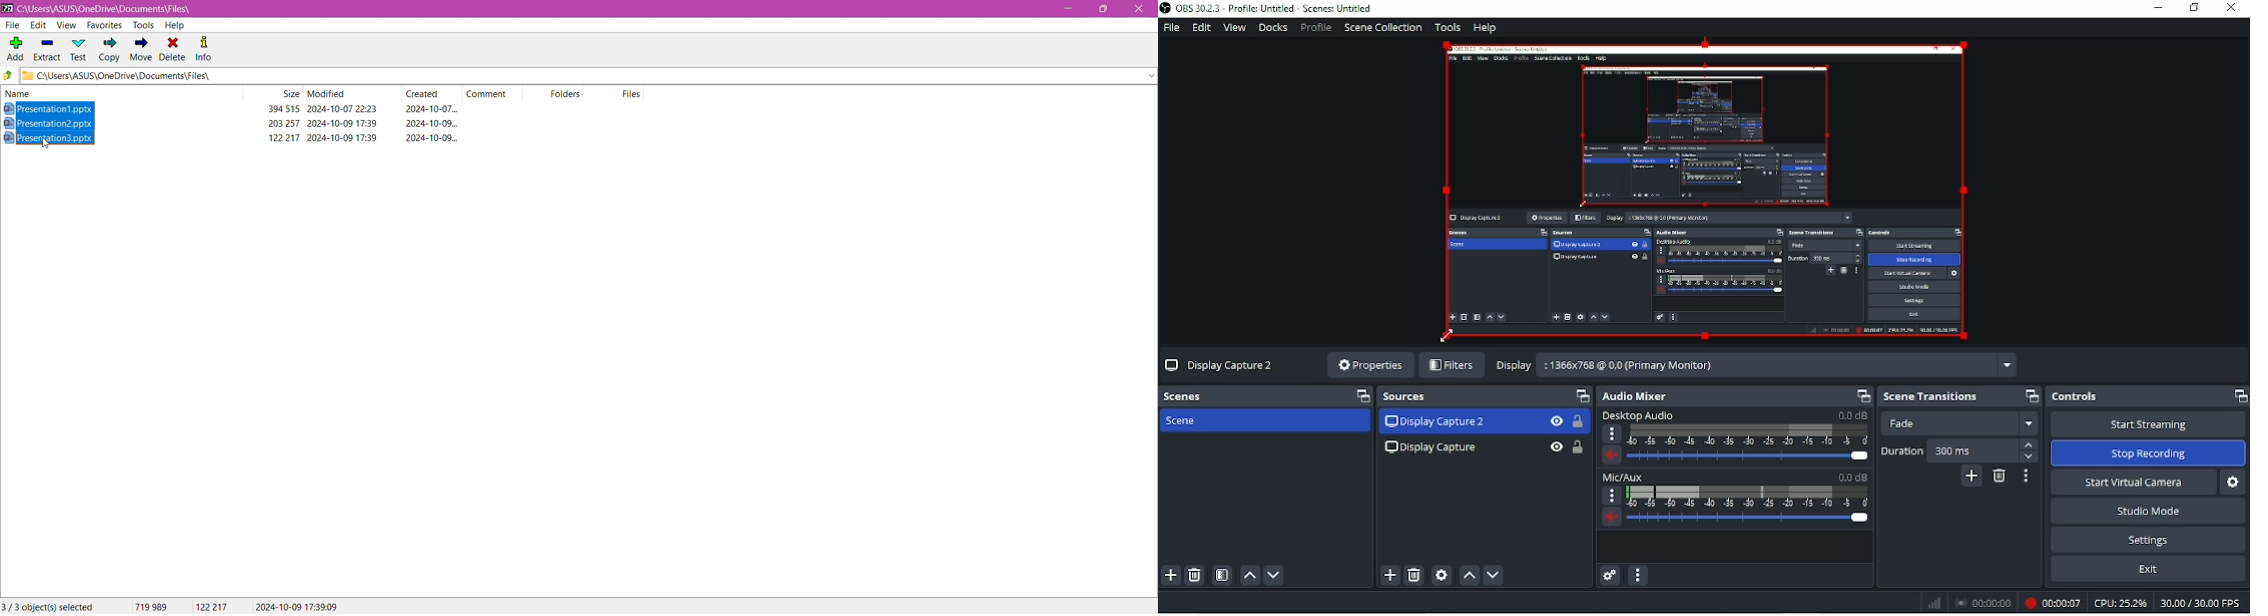 Image resolution: width=2268 pixels, height=616 pixels. Describe the element at coordinates (1747, 498) in the screenshot. I see `scale` at that location.